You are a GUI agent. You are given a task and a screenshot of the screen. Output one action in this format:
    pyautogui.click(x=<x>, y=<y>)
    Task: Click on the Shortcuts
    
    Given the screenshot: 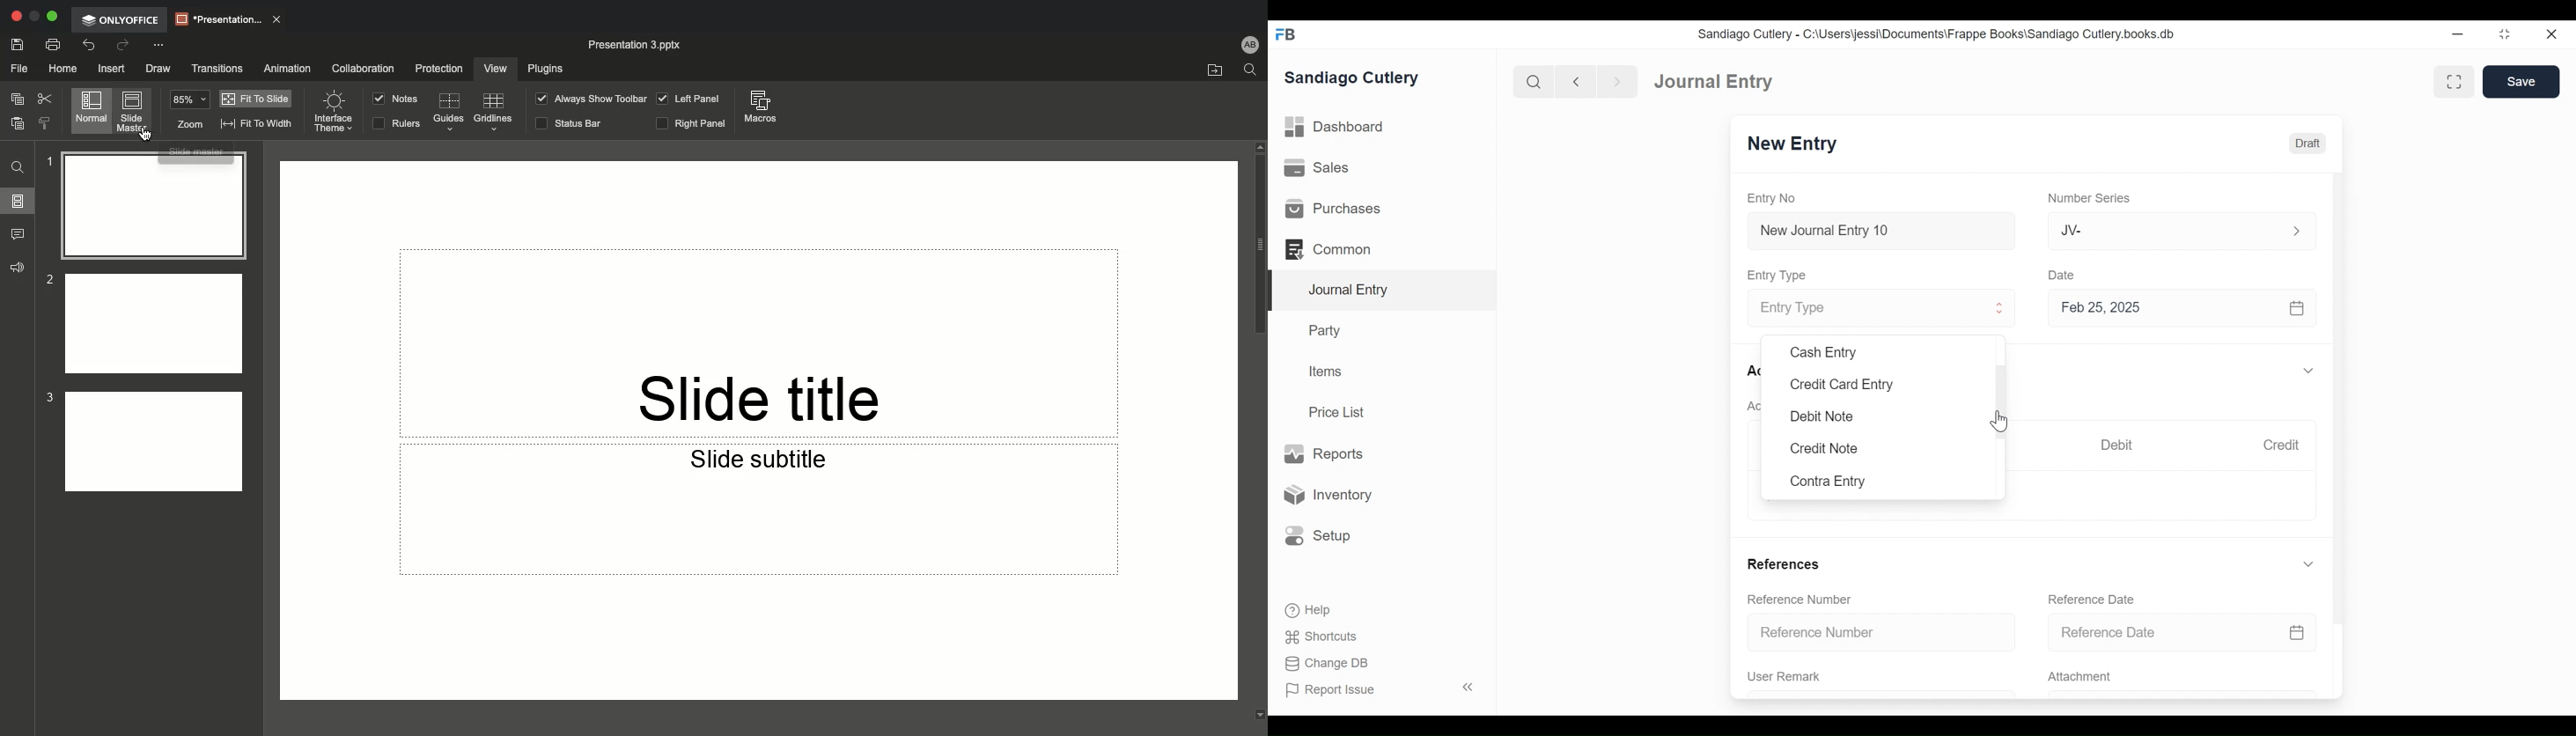 What is the action you would take?
    pyautogui.click(x=1317, y=637)
    